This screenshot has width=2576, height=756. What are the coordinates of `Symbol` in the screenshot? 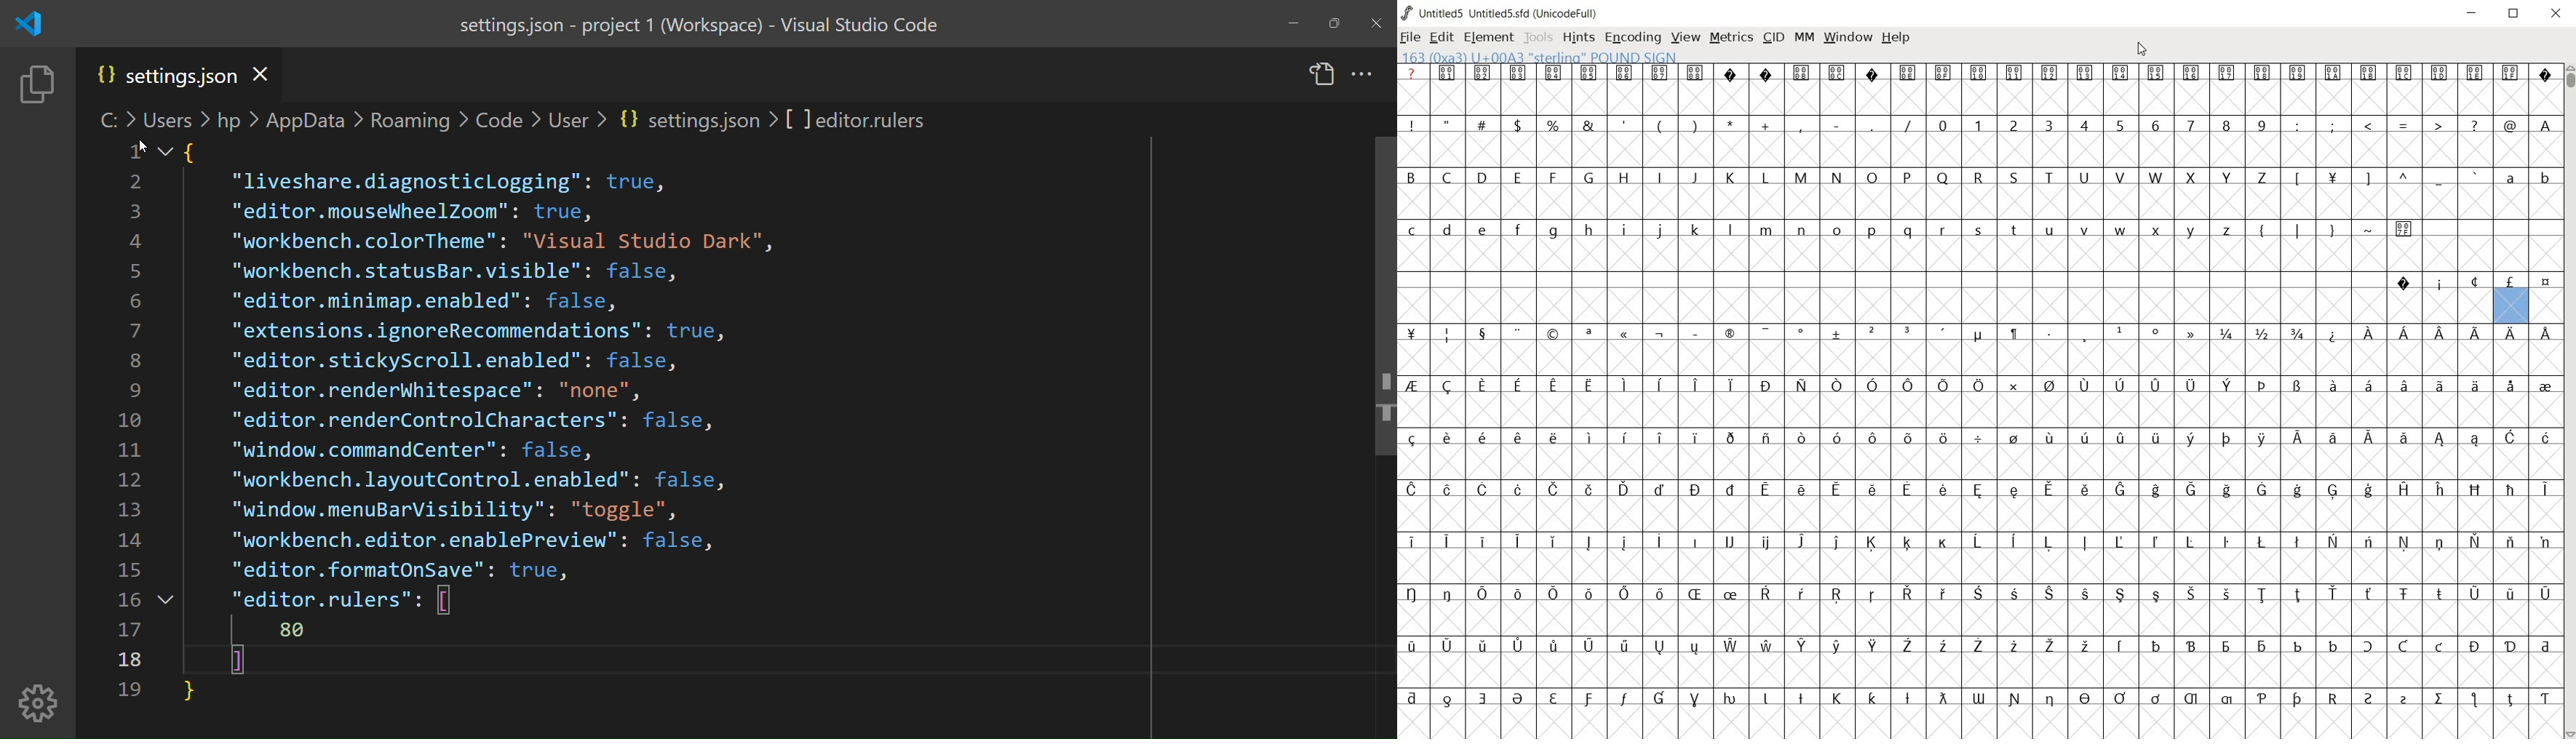 It's located at (1480, 592).